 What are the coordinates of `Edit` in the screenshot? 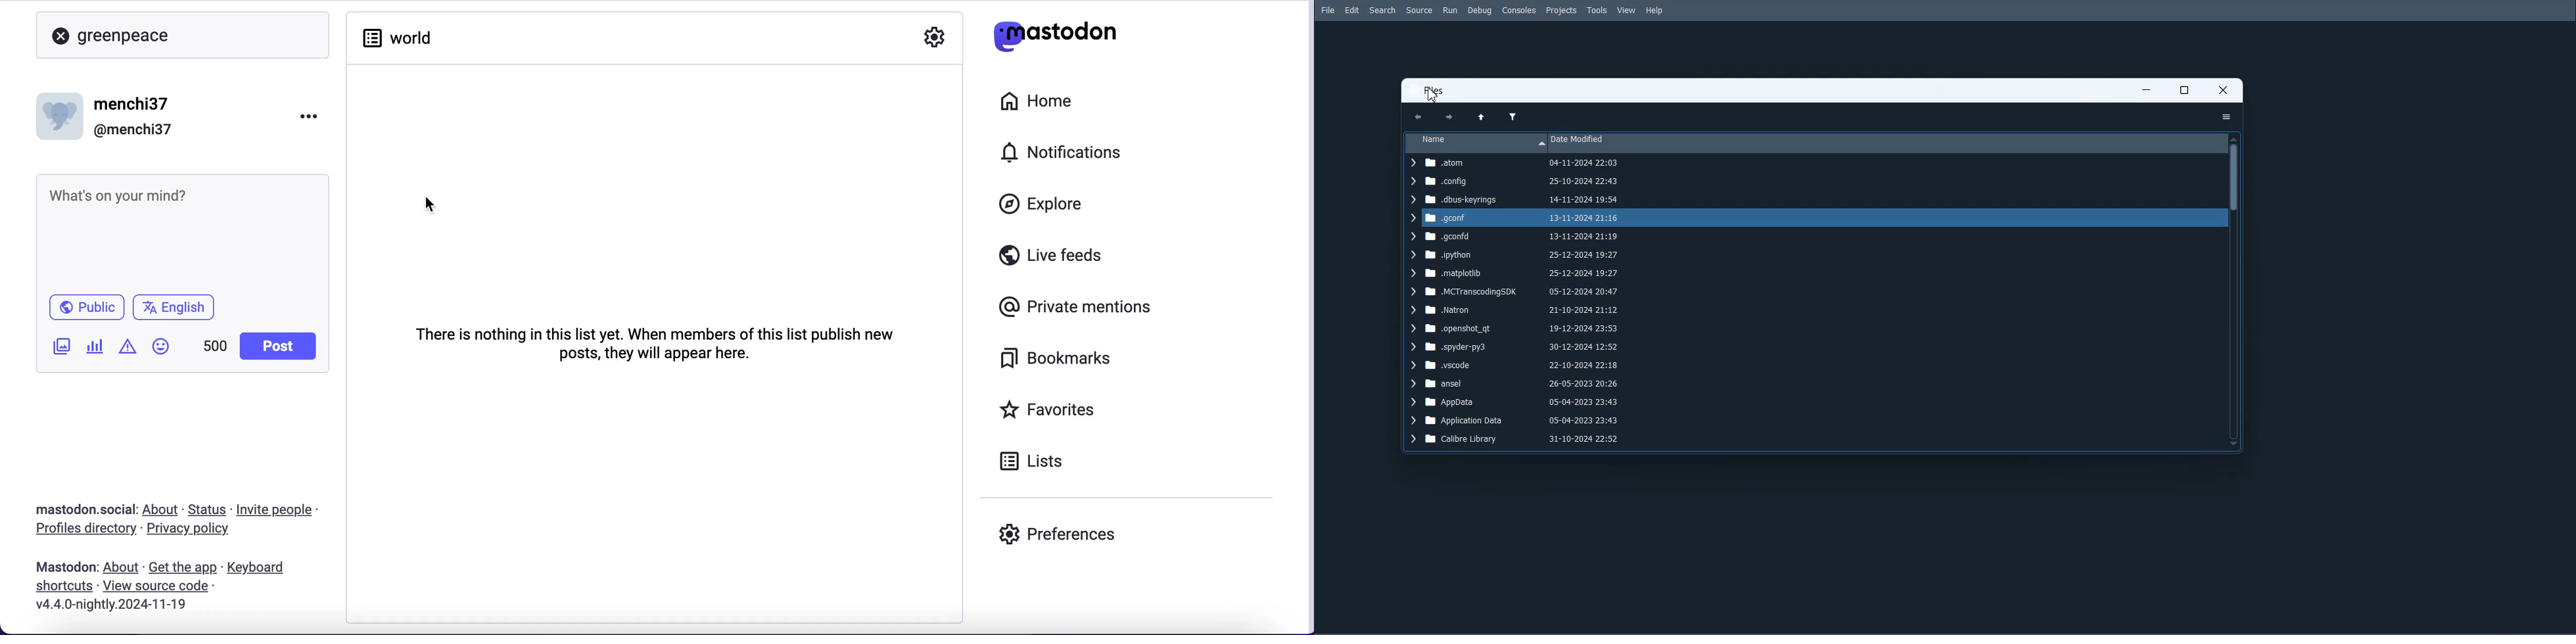 It's located at (1351, 10).